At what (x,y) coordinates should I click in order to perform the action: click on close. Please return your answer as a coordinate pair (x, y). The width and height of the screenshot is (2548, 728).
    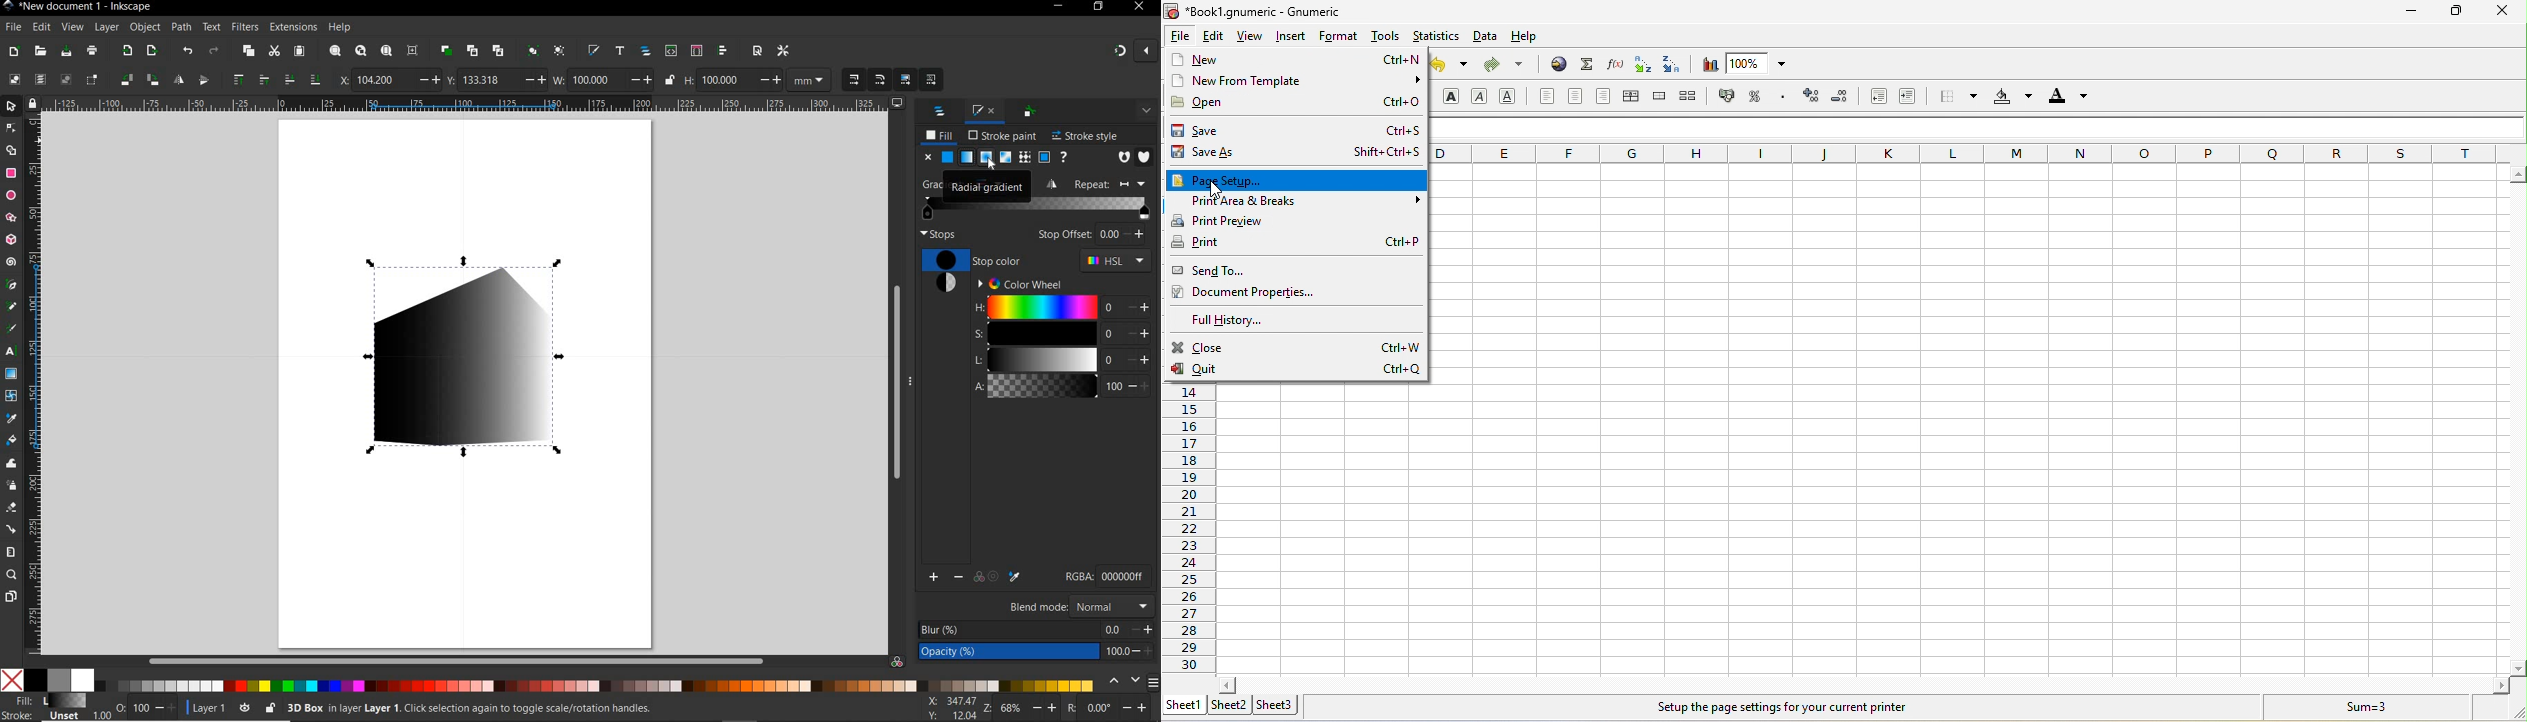
    Looking at the image, I should click on (2501, 11).